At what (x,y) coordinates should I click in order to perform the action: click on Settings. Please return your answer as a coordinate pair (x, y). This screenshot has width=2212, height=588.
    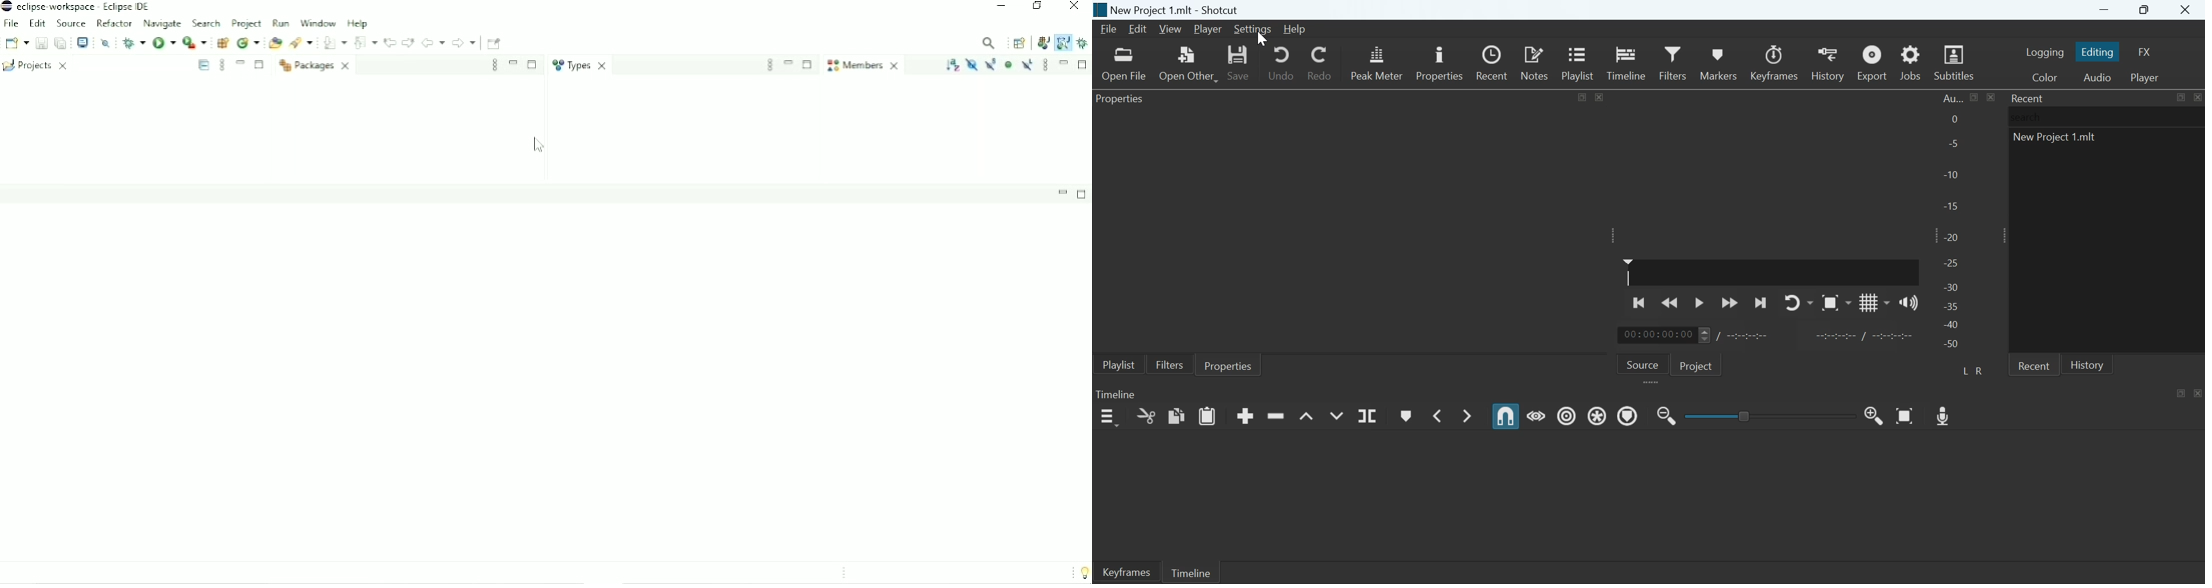
    Looking at the image, I should click on (1253, 30).